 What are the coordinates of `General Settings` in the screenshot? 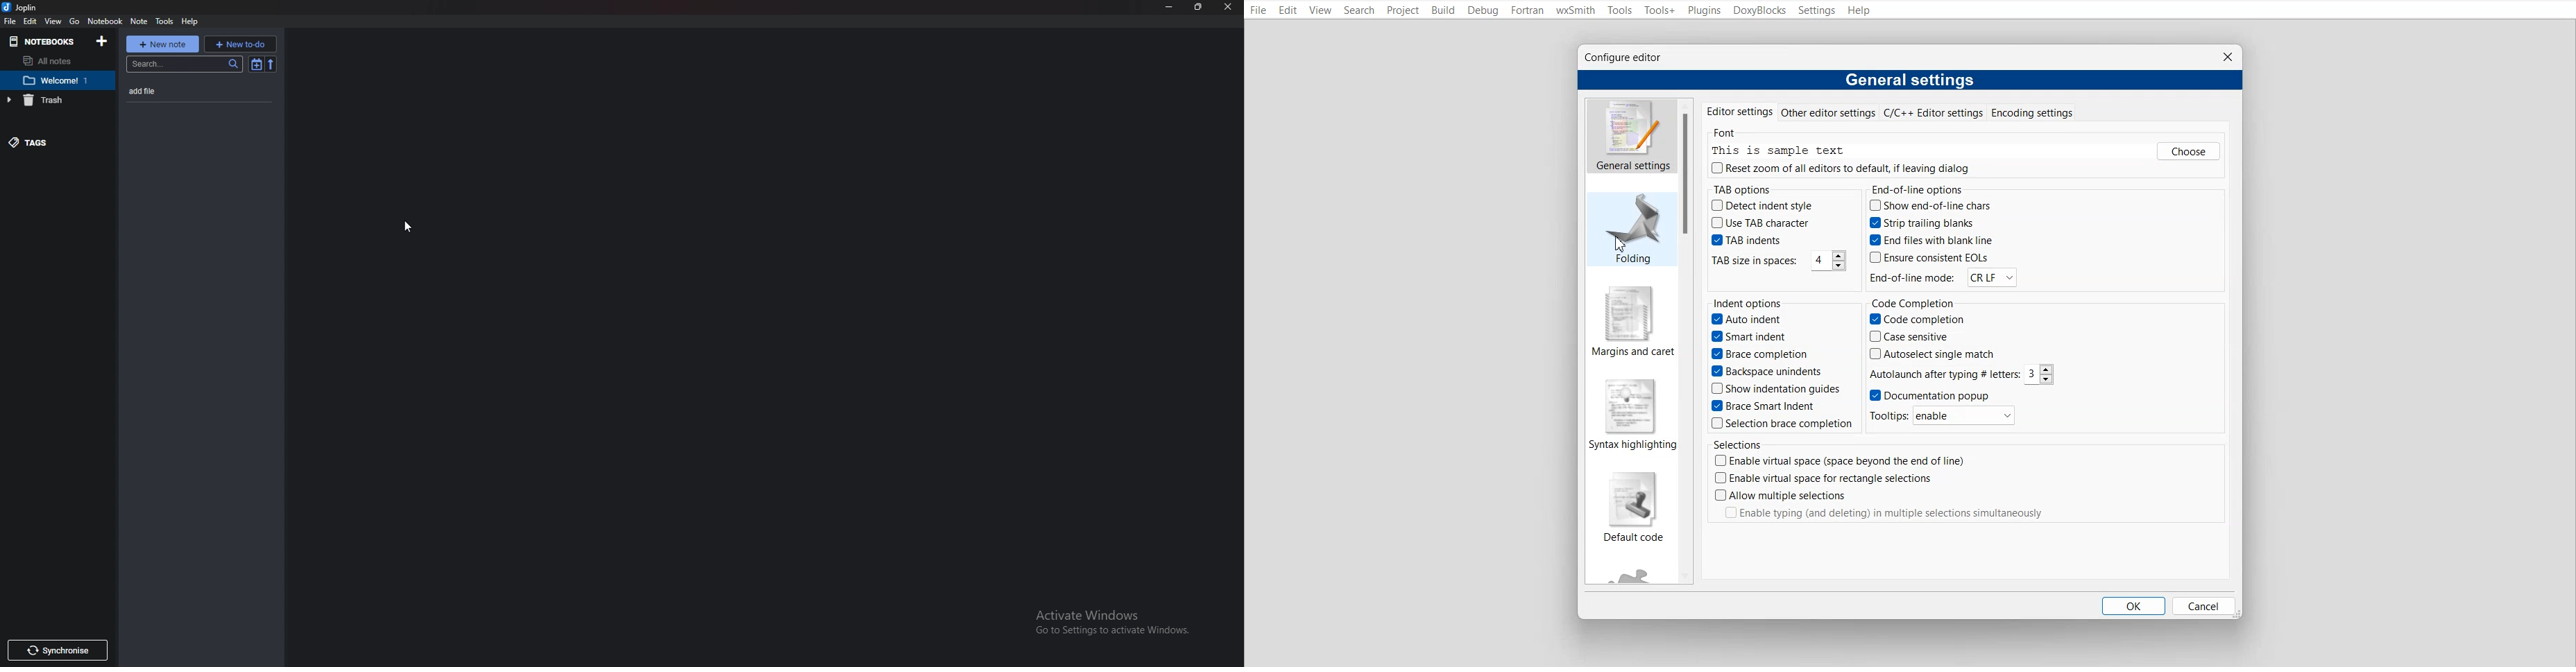 It's located at (1632, 136).